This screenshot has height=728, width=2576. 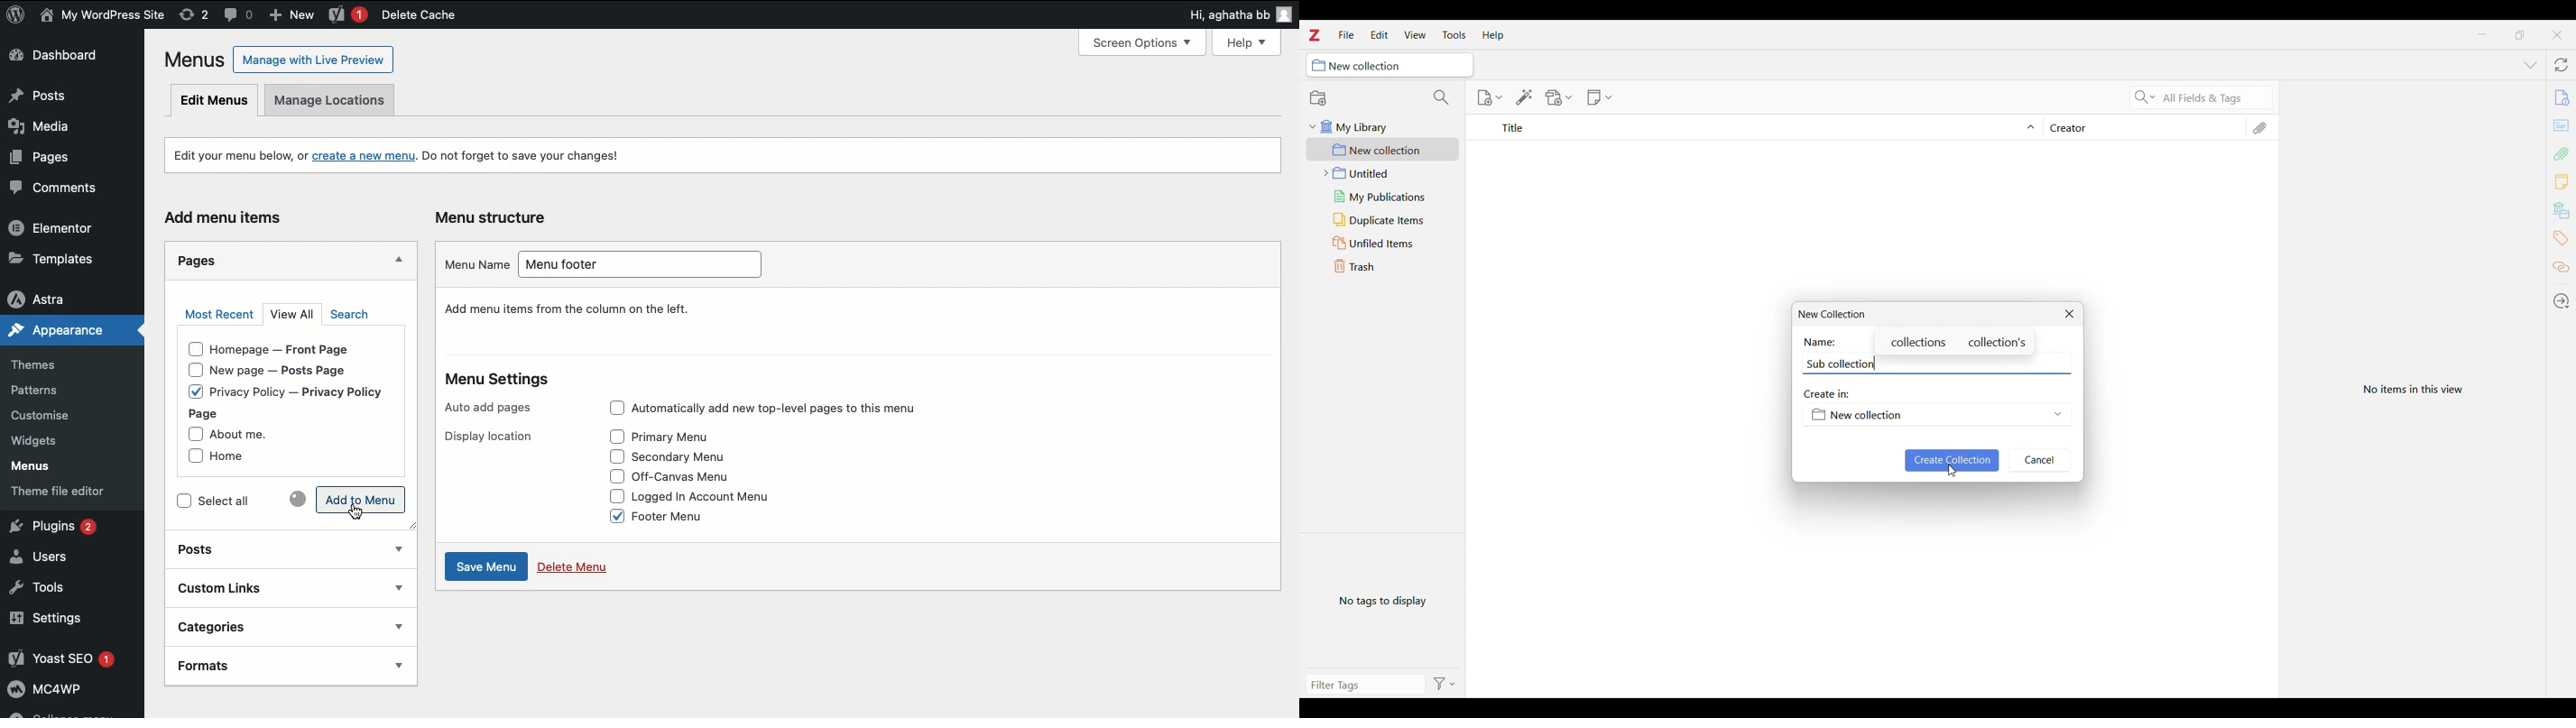 I want to click on show, so click(x=398, y=665).